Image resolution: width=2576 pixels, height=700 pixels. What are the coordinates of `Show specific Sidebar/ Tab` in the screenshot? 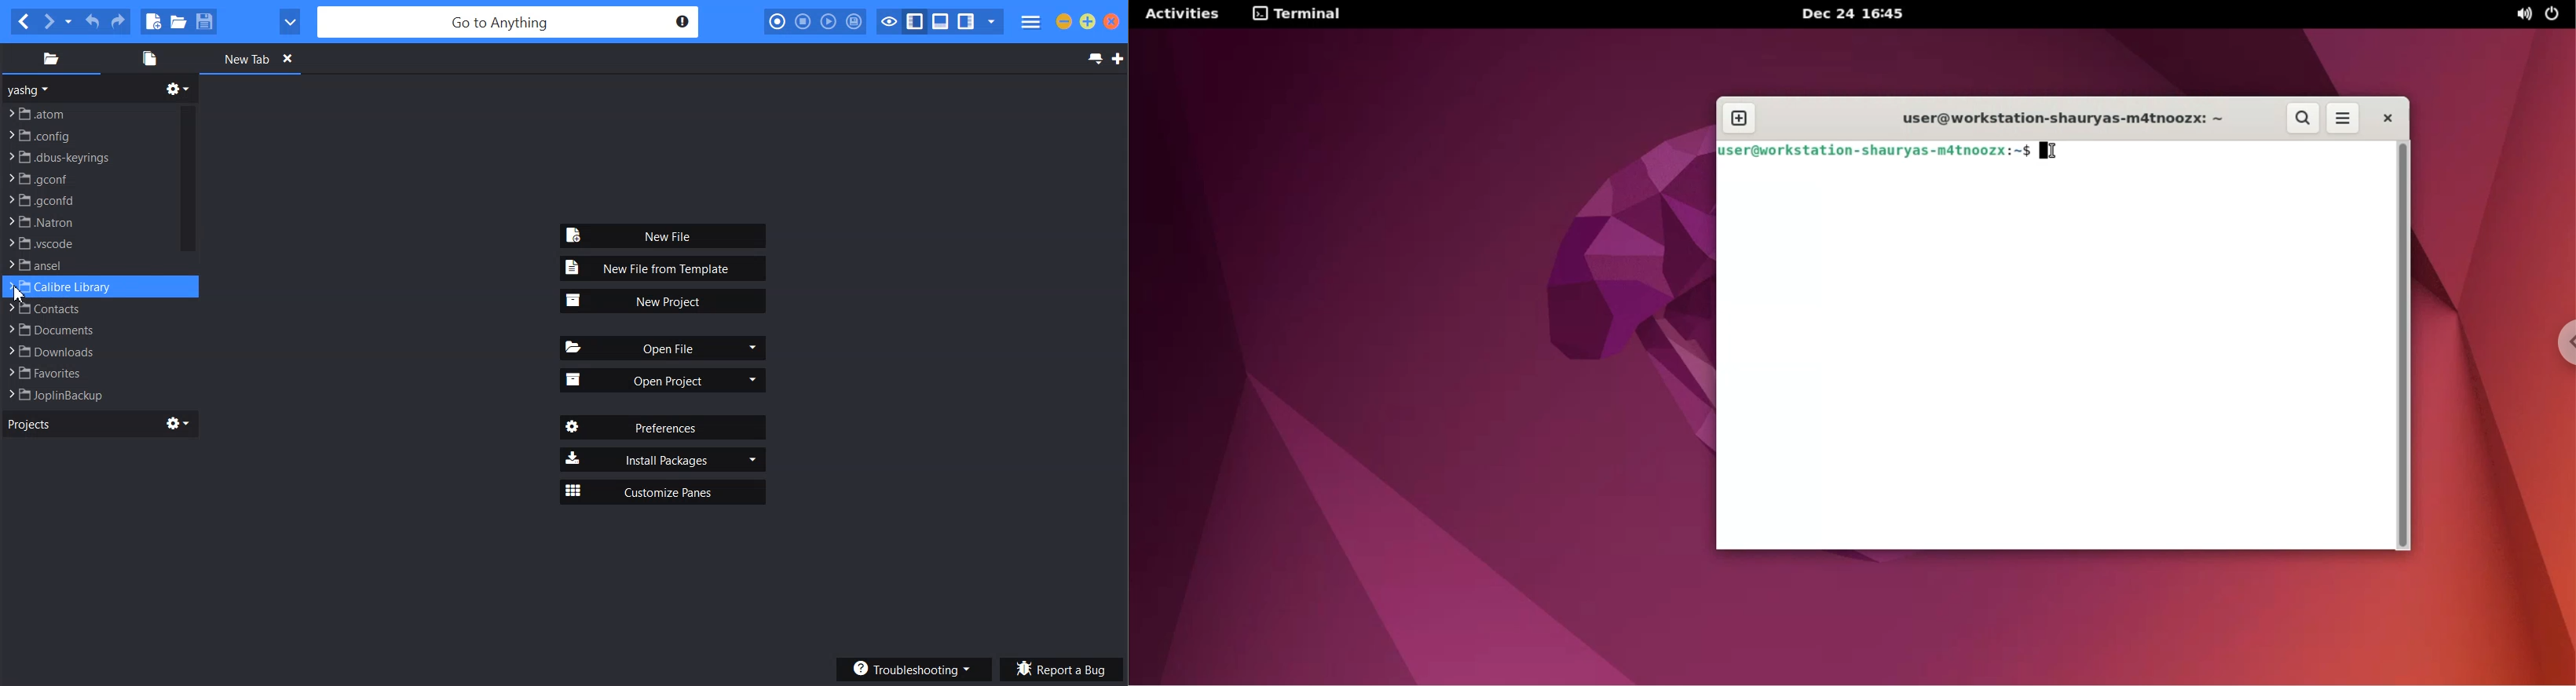 It's located at (991, 22).